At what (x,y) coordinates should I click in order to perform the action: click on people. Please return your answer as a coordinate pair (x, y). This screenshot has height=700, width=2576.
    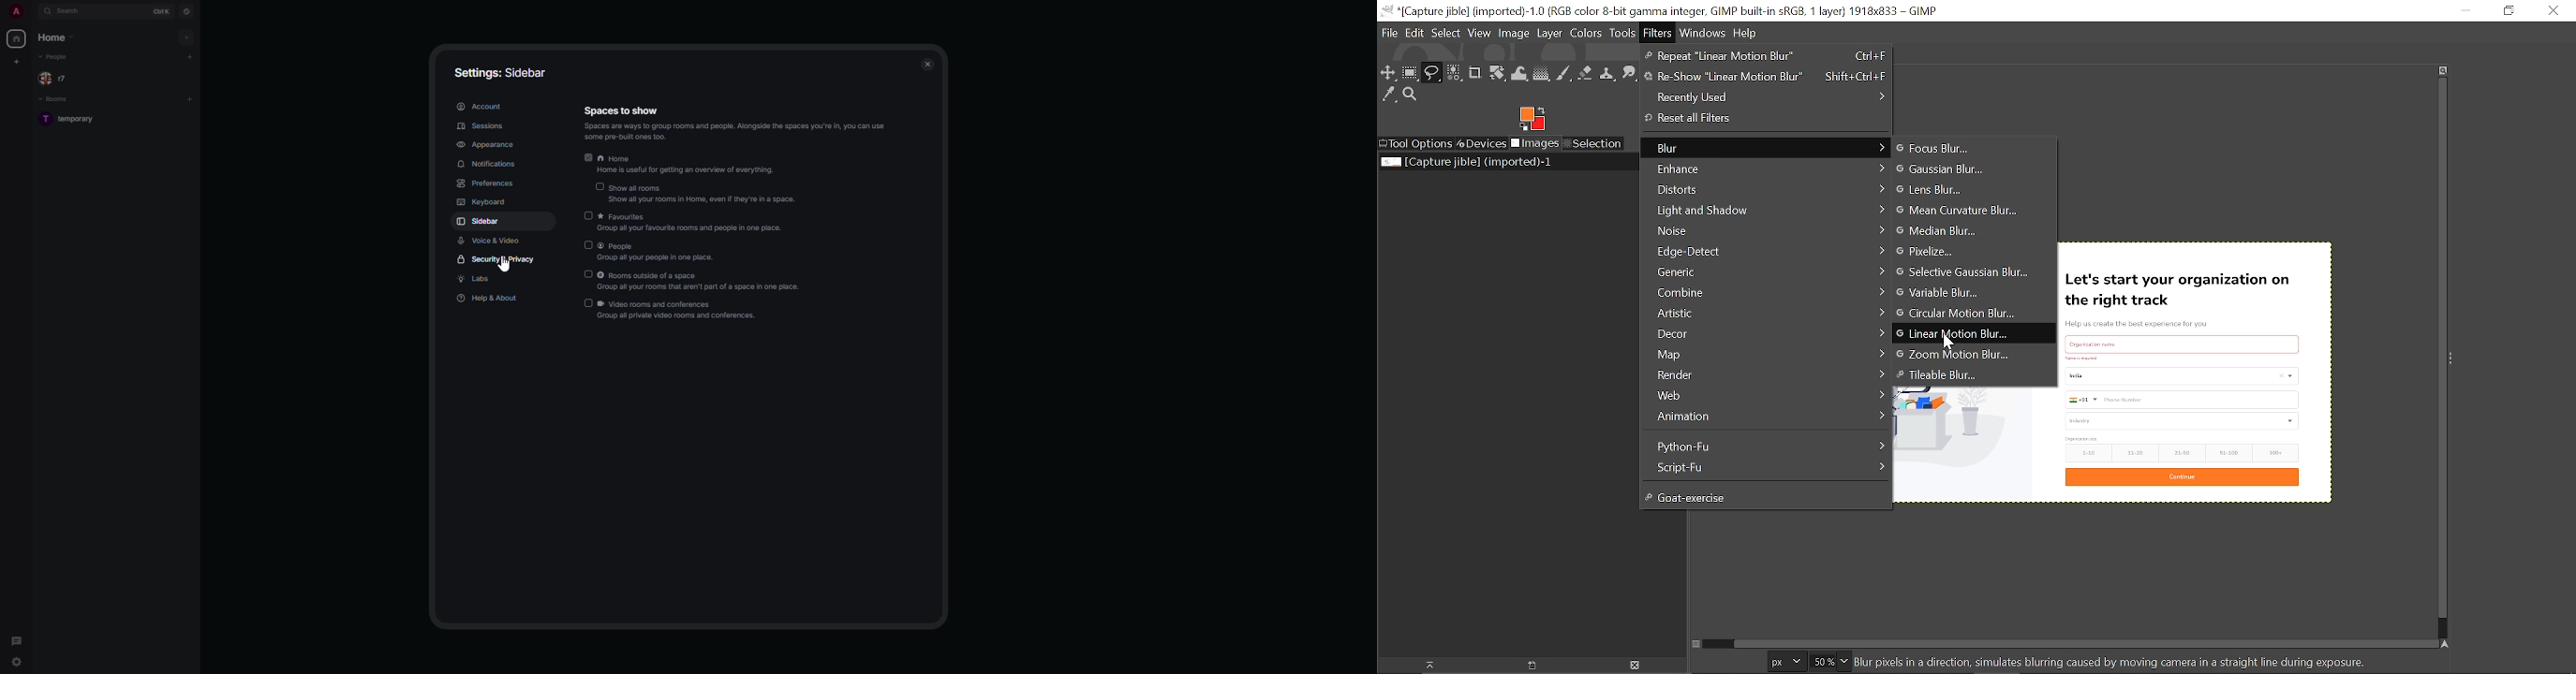
    Looking at the image, I should click on (55, 79).